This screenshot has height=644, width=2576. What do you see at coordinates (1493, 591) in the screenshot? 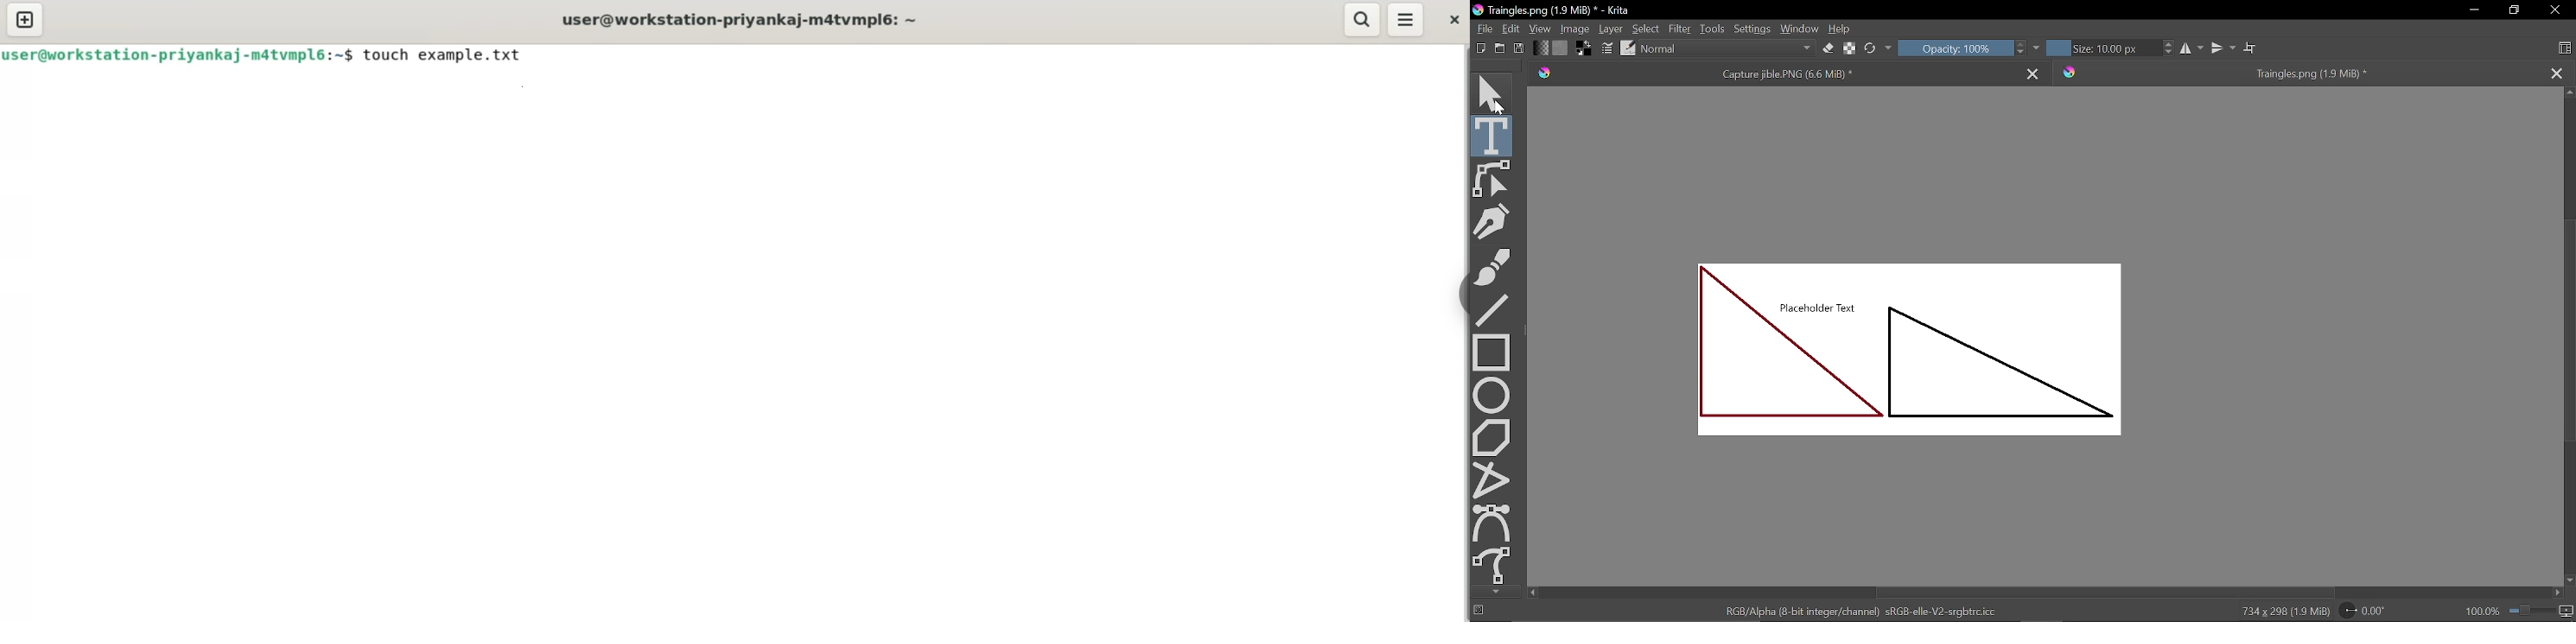
I see `Move down tools` at bounding box center [1493, 591].